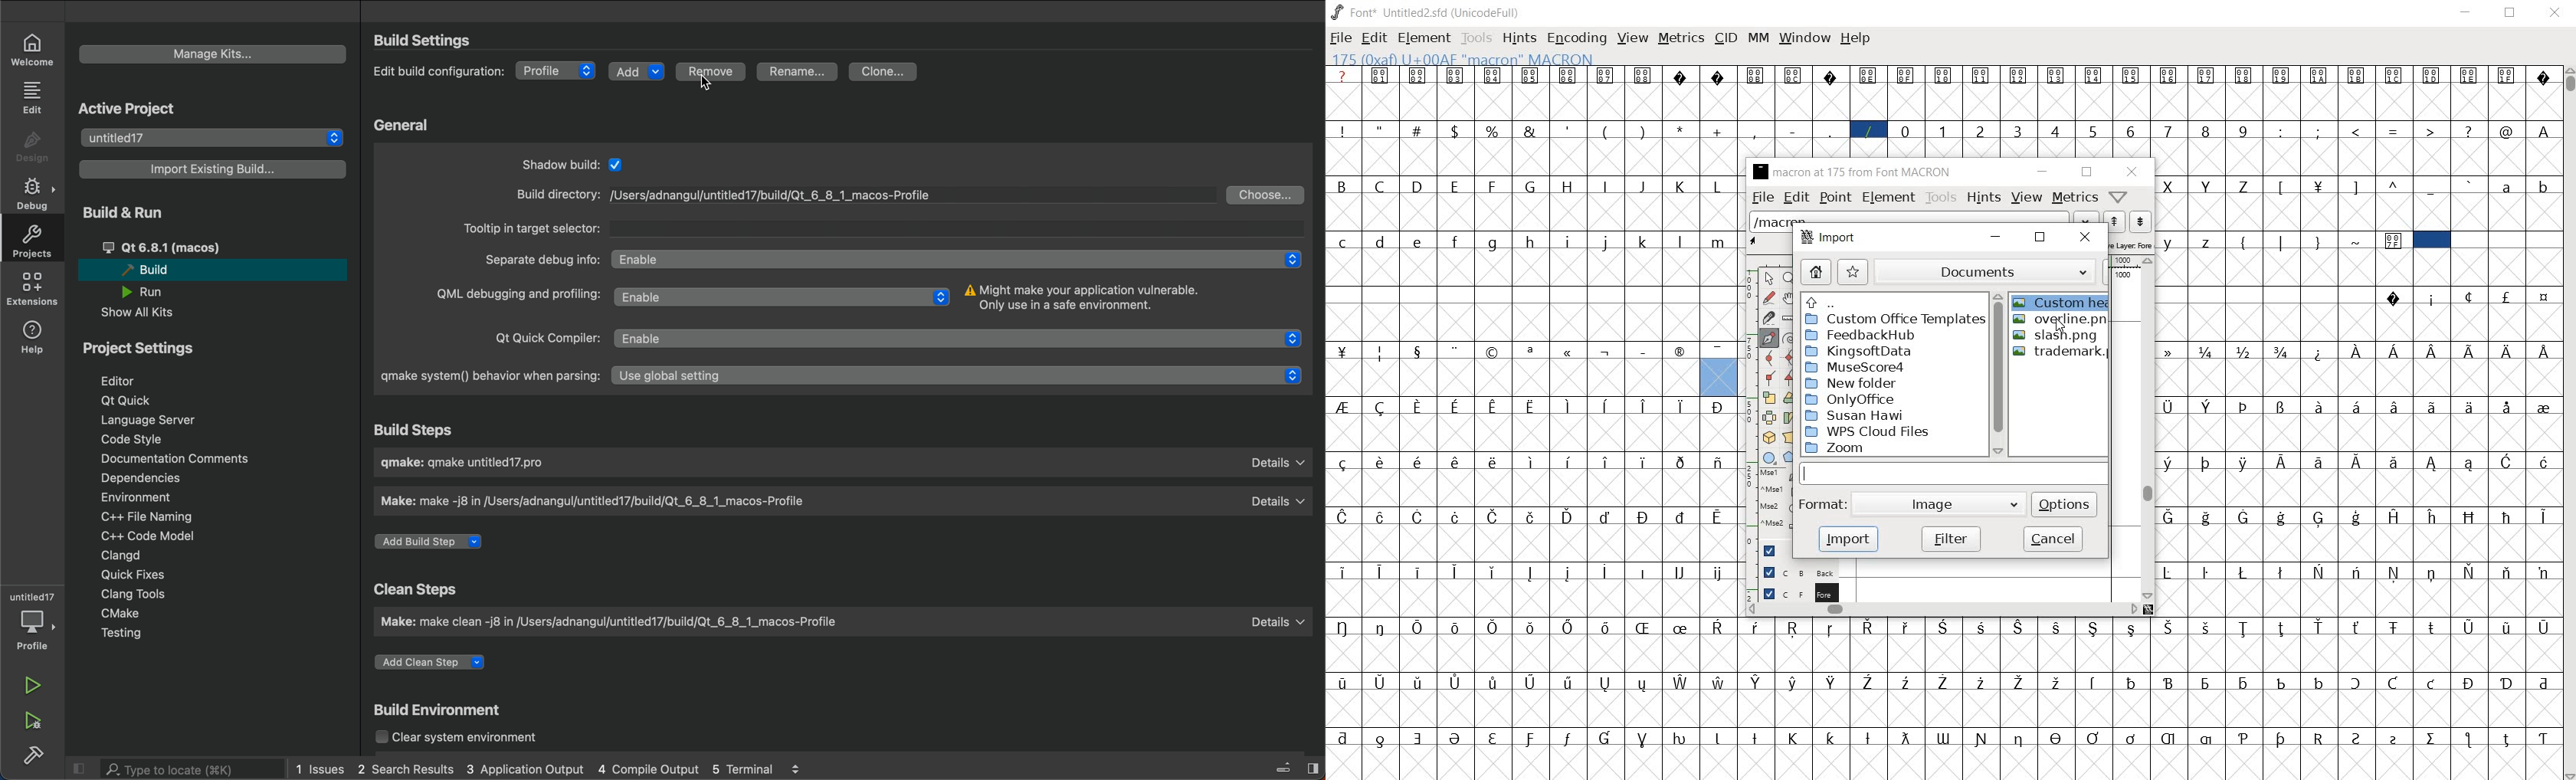 The height and width of the screenshot is (784, 2576). What do you see at coordinates (1683, 627) in the screenshot?
I see `Symbol` at bounding box center [1683, 627].